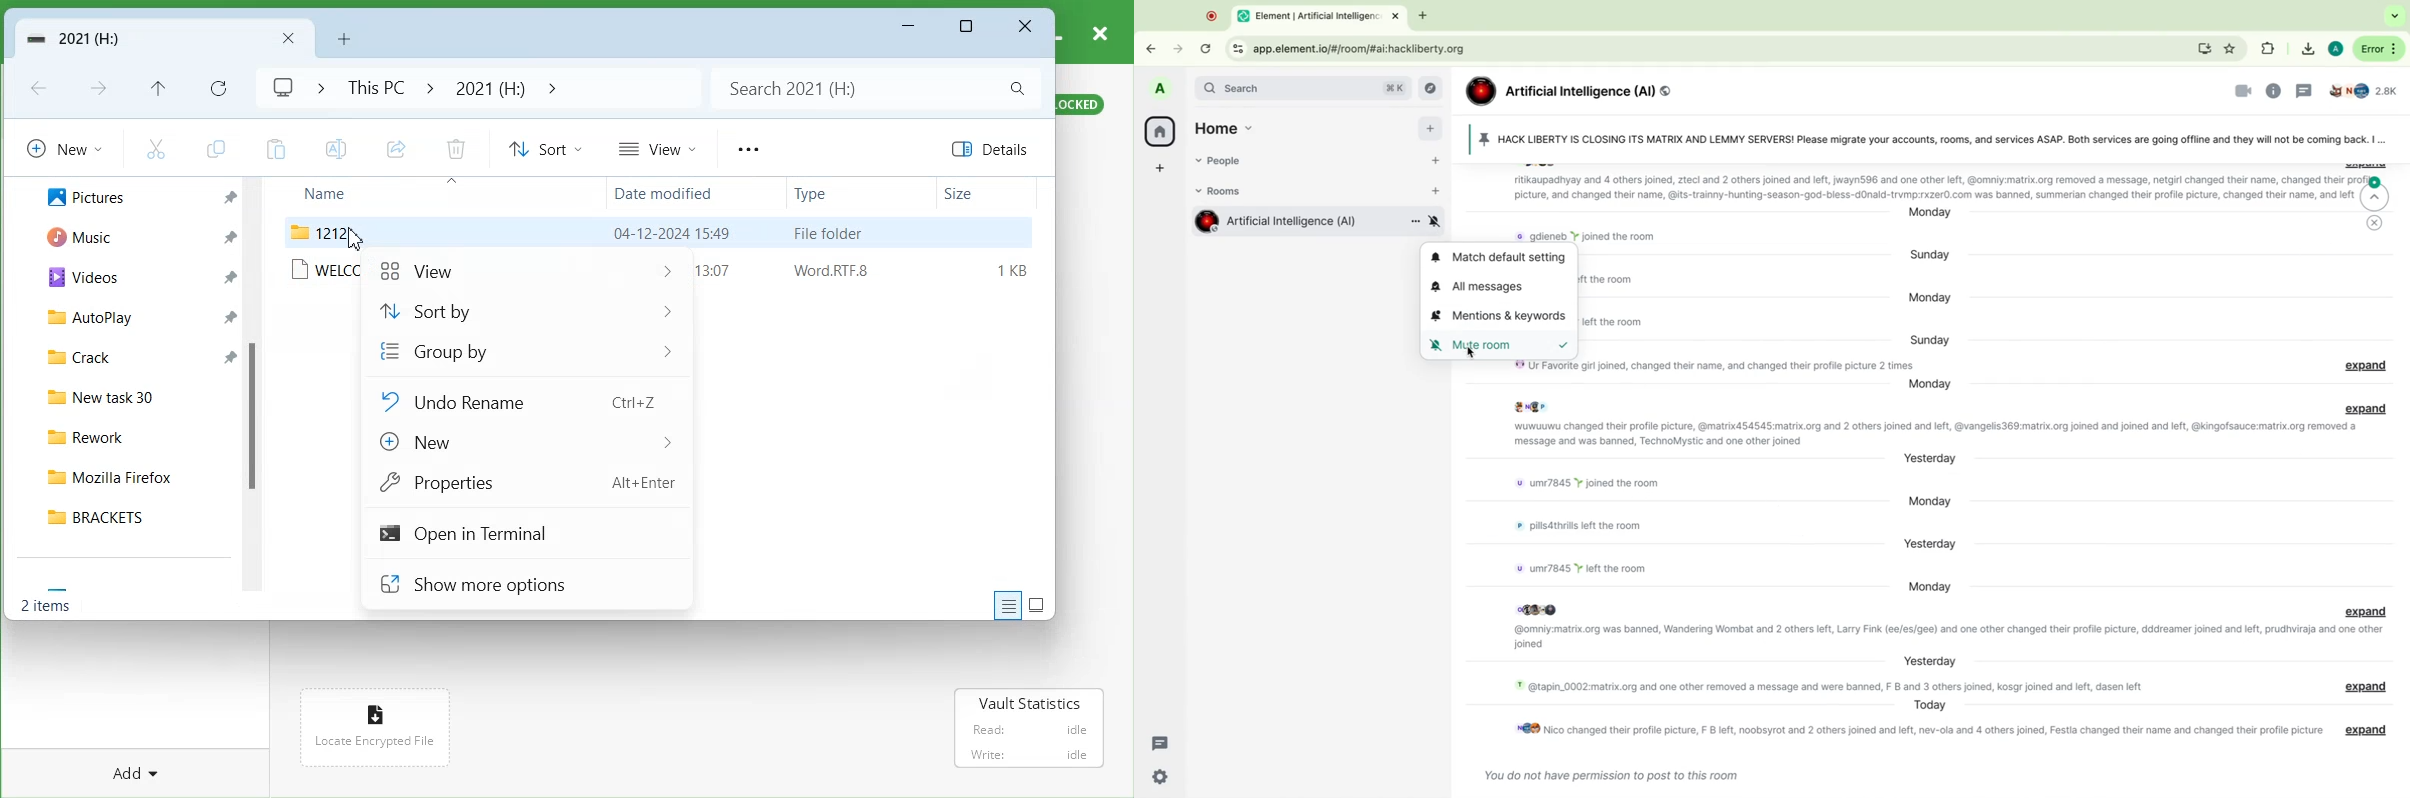  Describe the element at coordinates (1929, 586) in the screenshot. I see `day` at that location.